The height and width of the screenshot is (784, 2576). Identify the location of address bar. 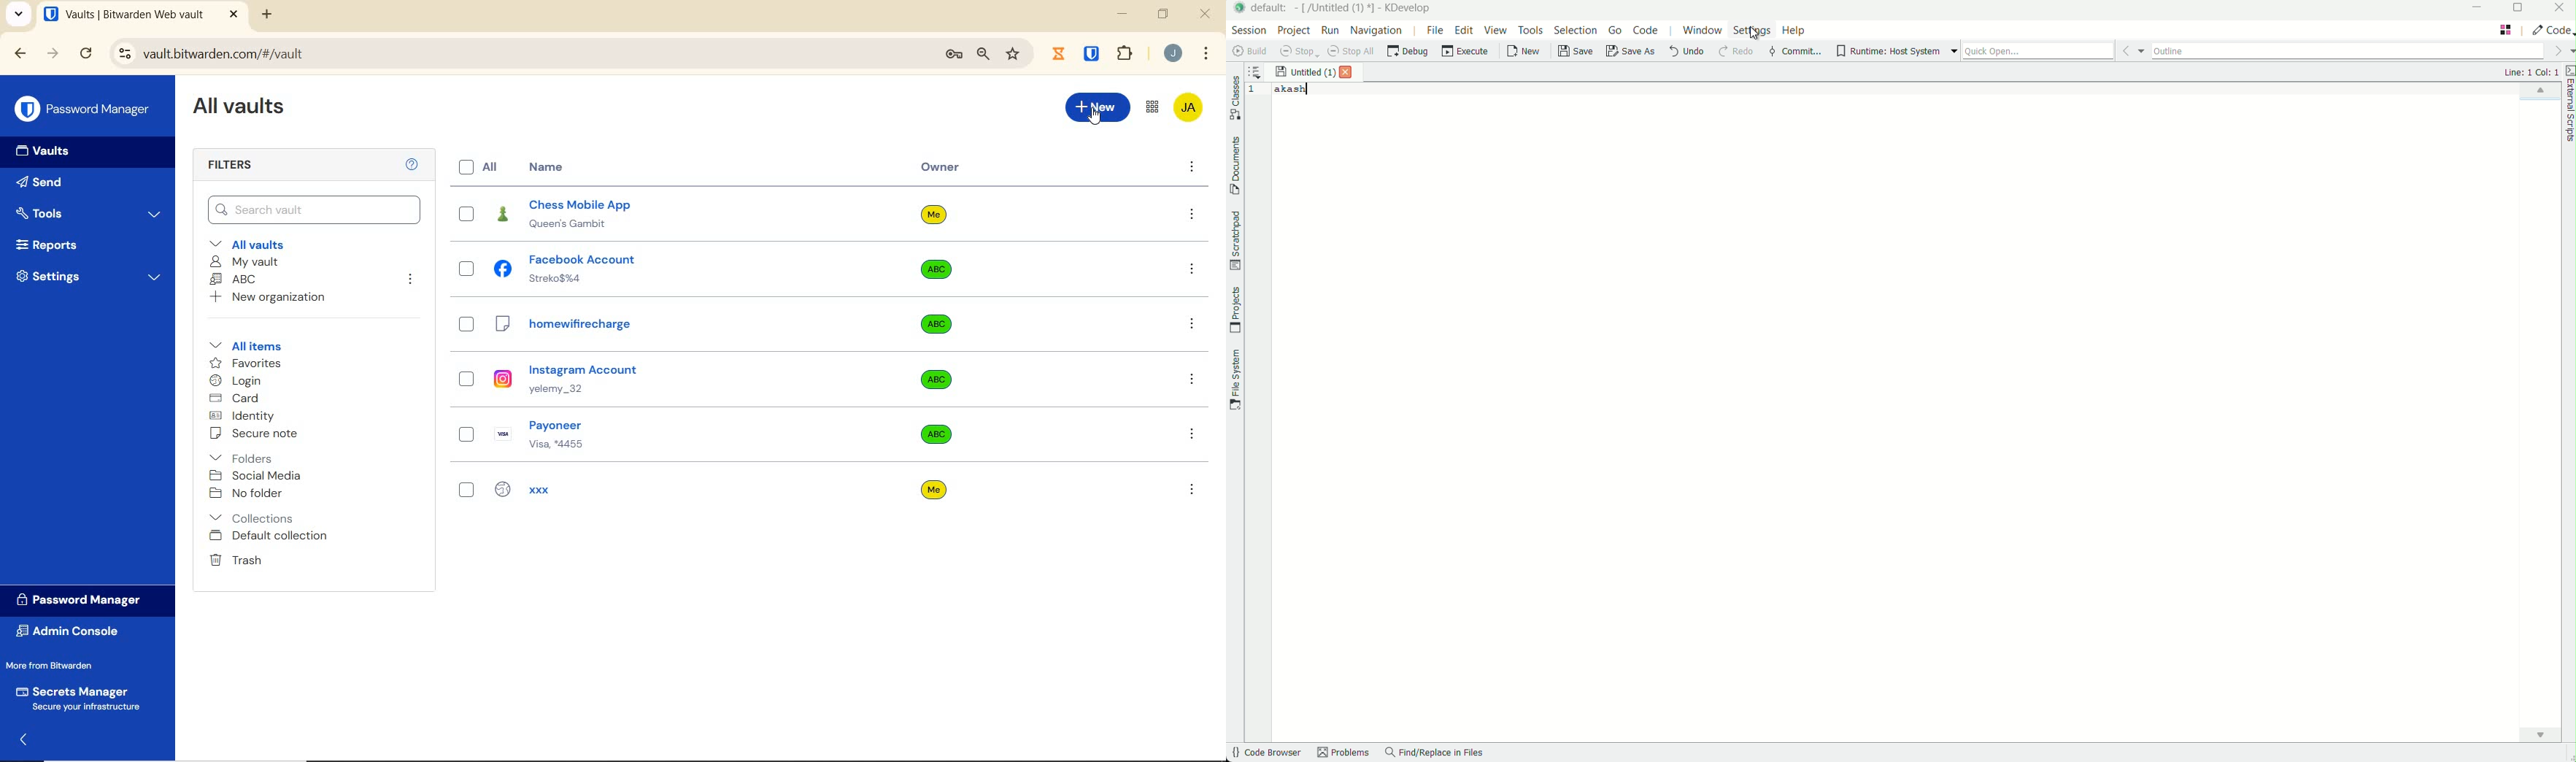
(518, 54).